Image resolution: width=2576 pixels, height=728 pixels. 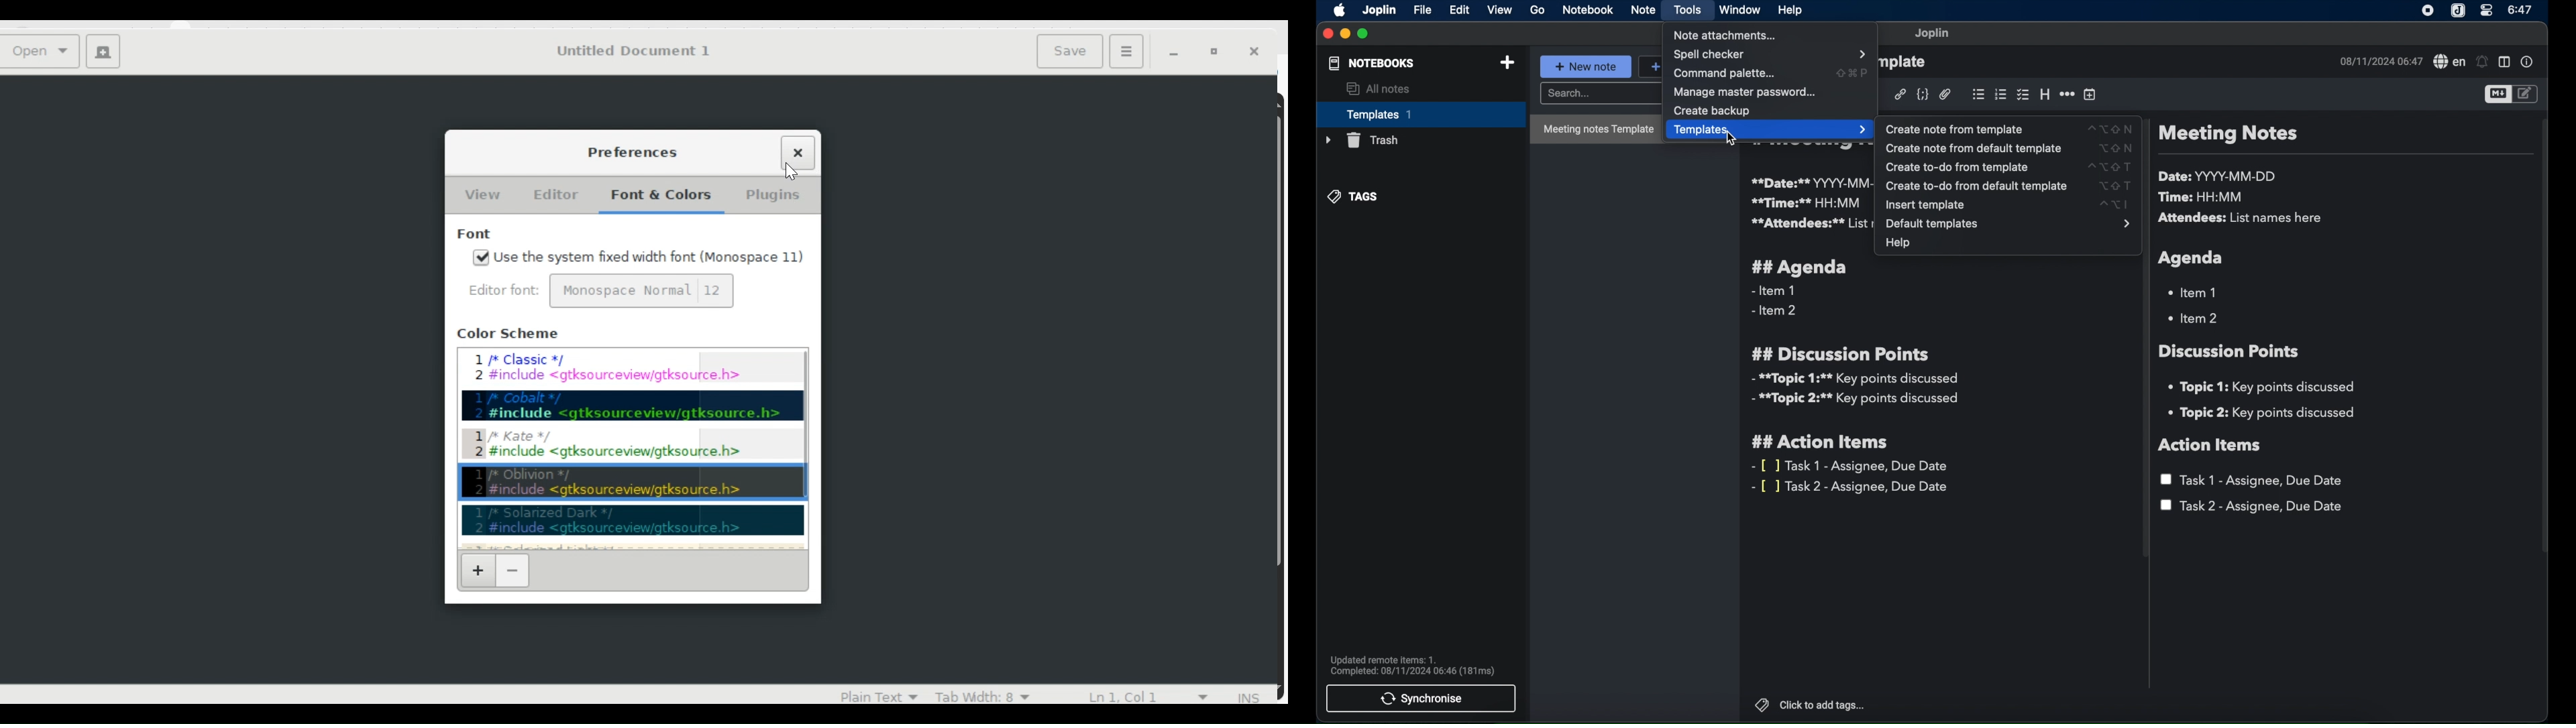 I want to click on note, so click(x=1643, y=10).